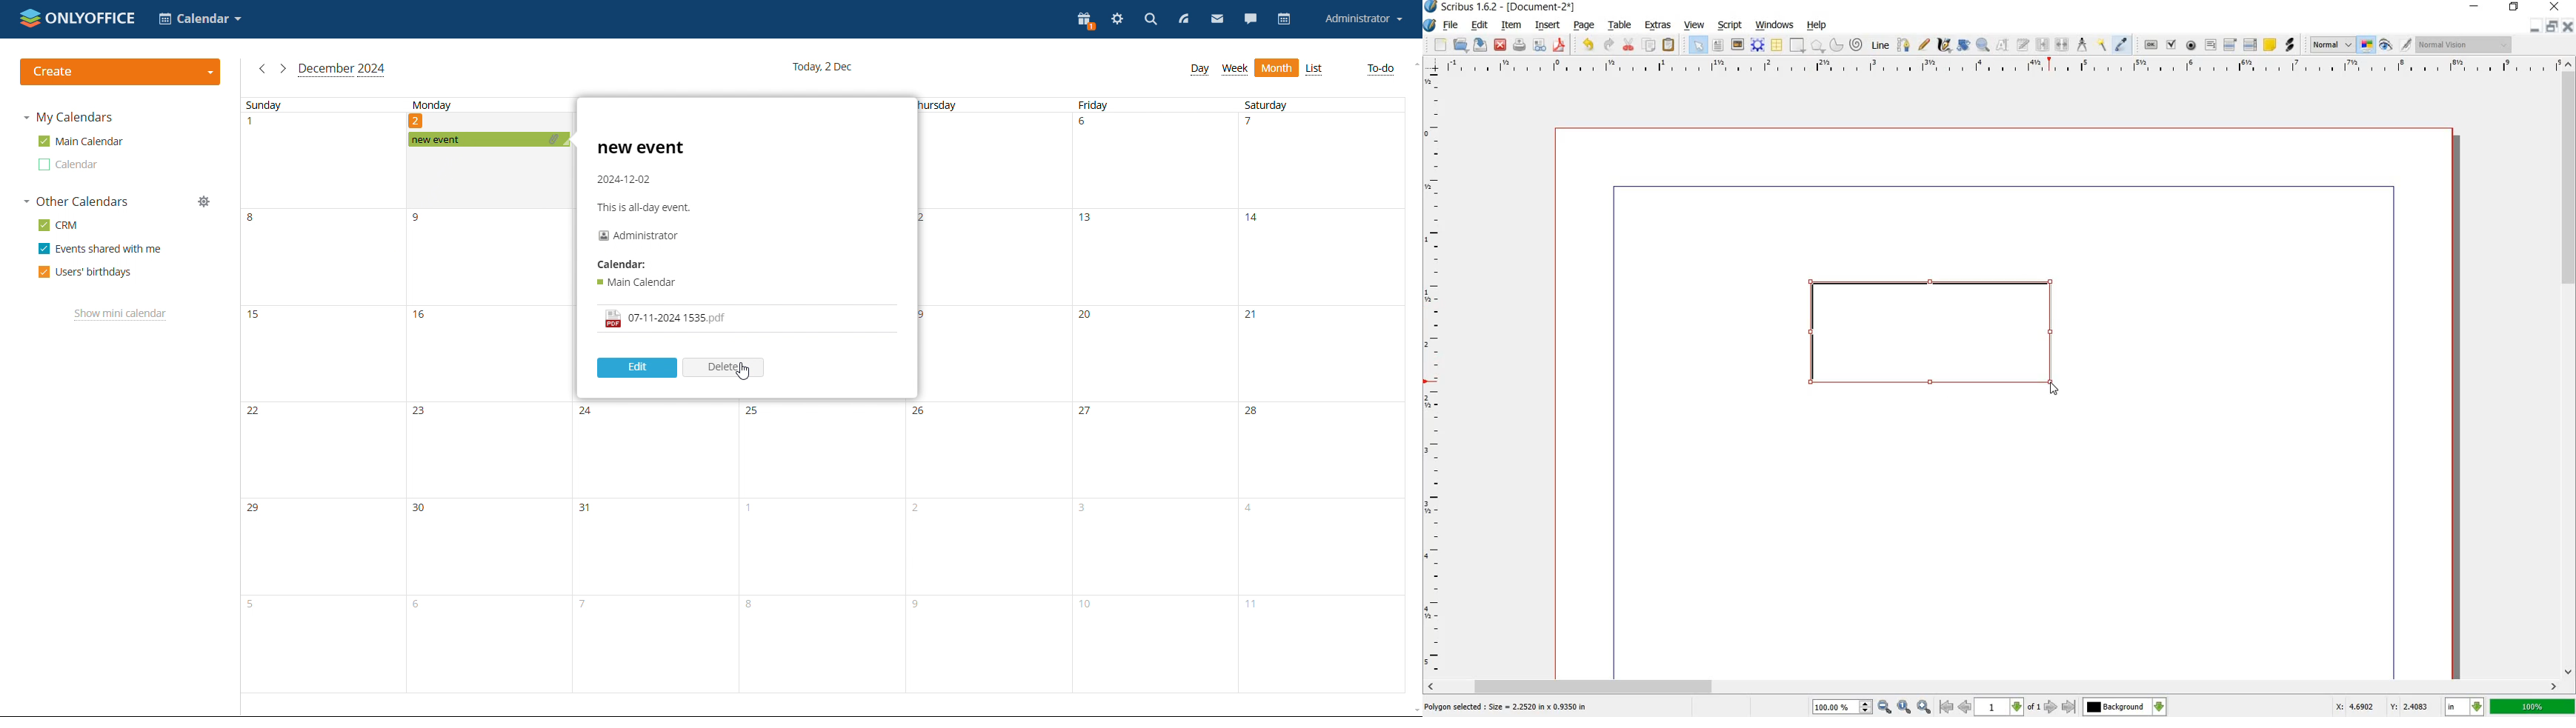 The height and width of the screenshot is (728, 2576). I want to click on zoom out, so click(1885, 707).